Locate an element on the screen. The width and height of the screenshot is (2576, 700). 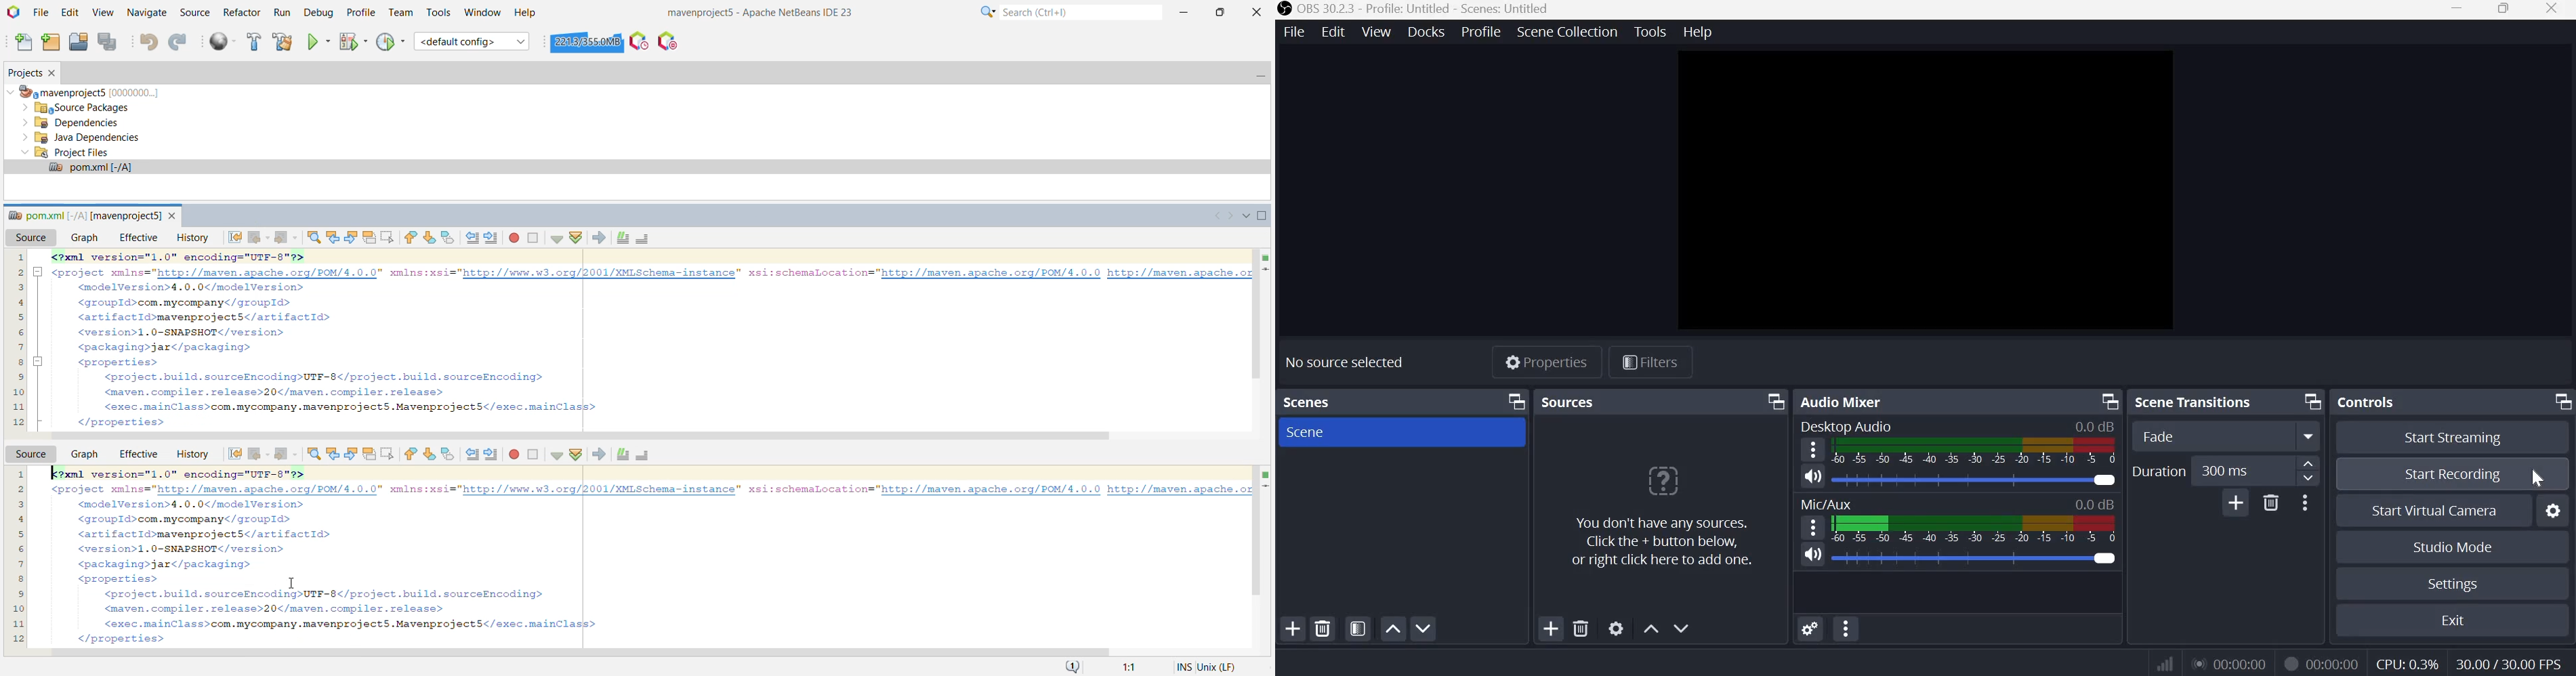
0.0db is located at coordinates (2095, 426).